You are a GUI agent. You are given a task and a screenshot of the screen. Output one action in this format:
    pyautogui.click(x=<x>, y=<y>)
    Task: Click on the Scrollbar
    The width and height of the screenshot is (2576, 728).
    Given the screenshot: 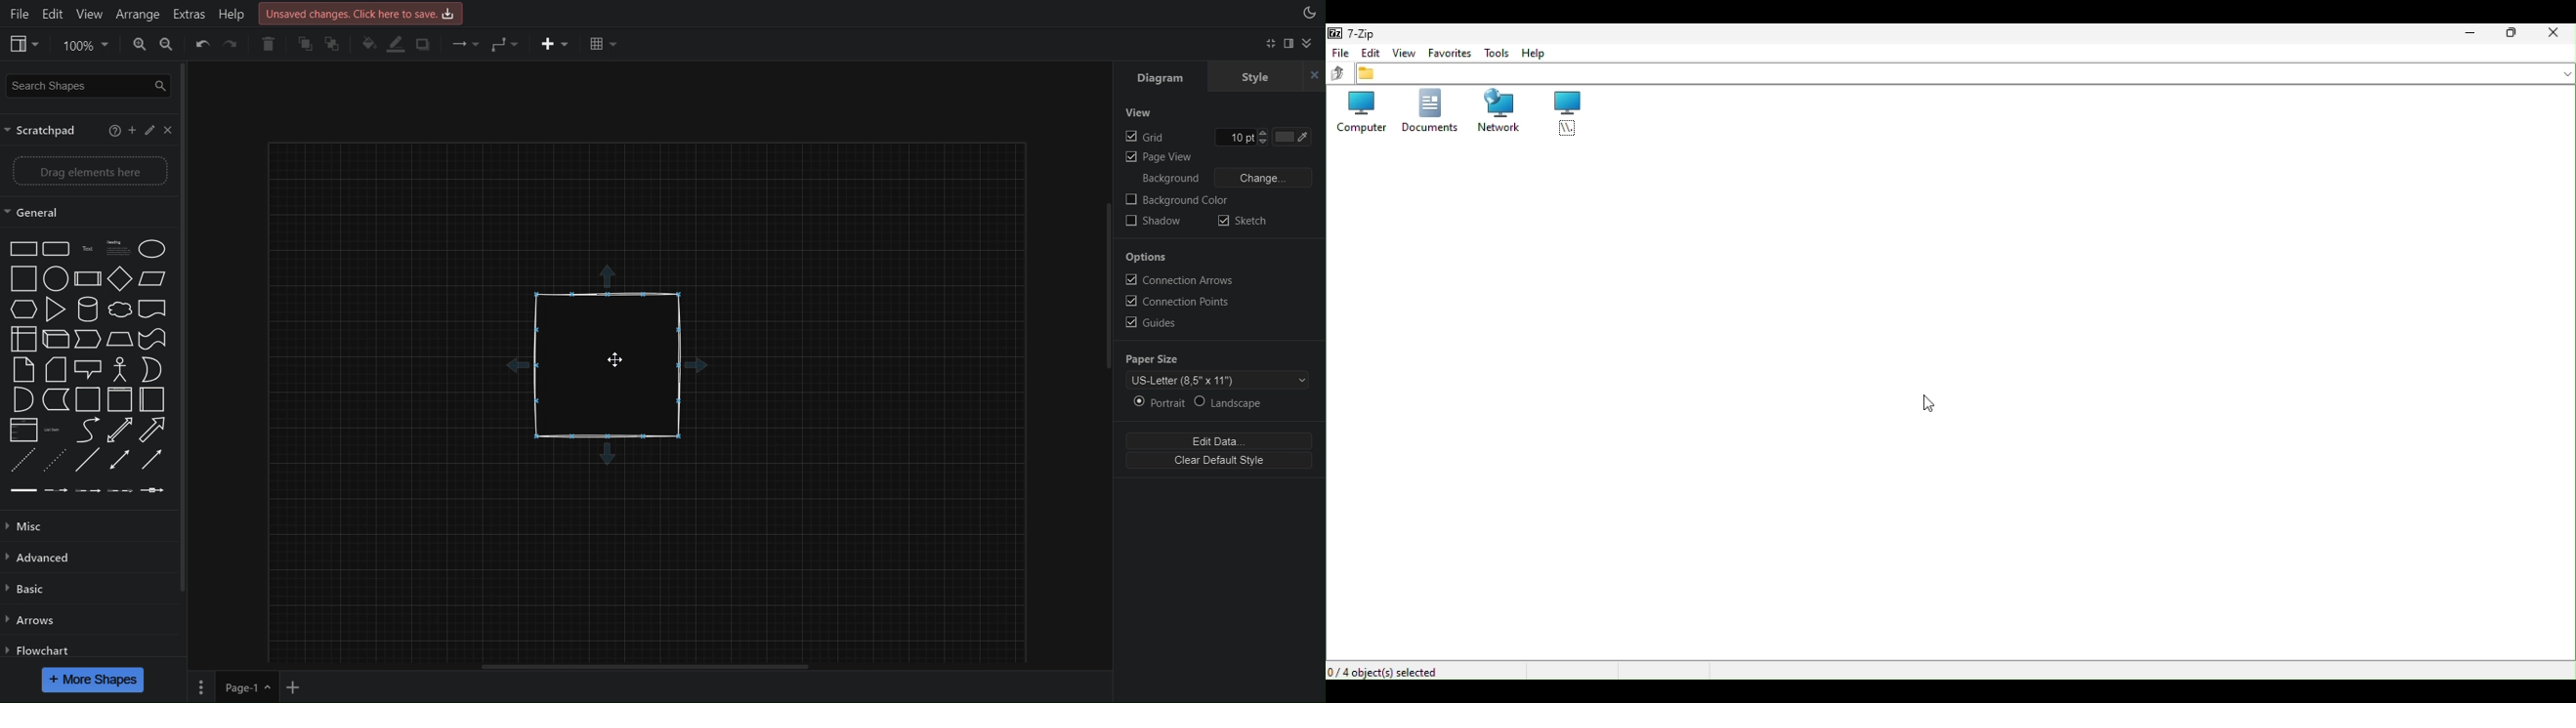 What is the action you would take?
    pyautogui.click(x=1105, y=293)
    